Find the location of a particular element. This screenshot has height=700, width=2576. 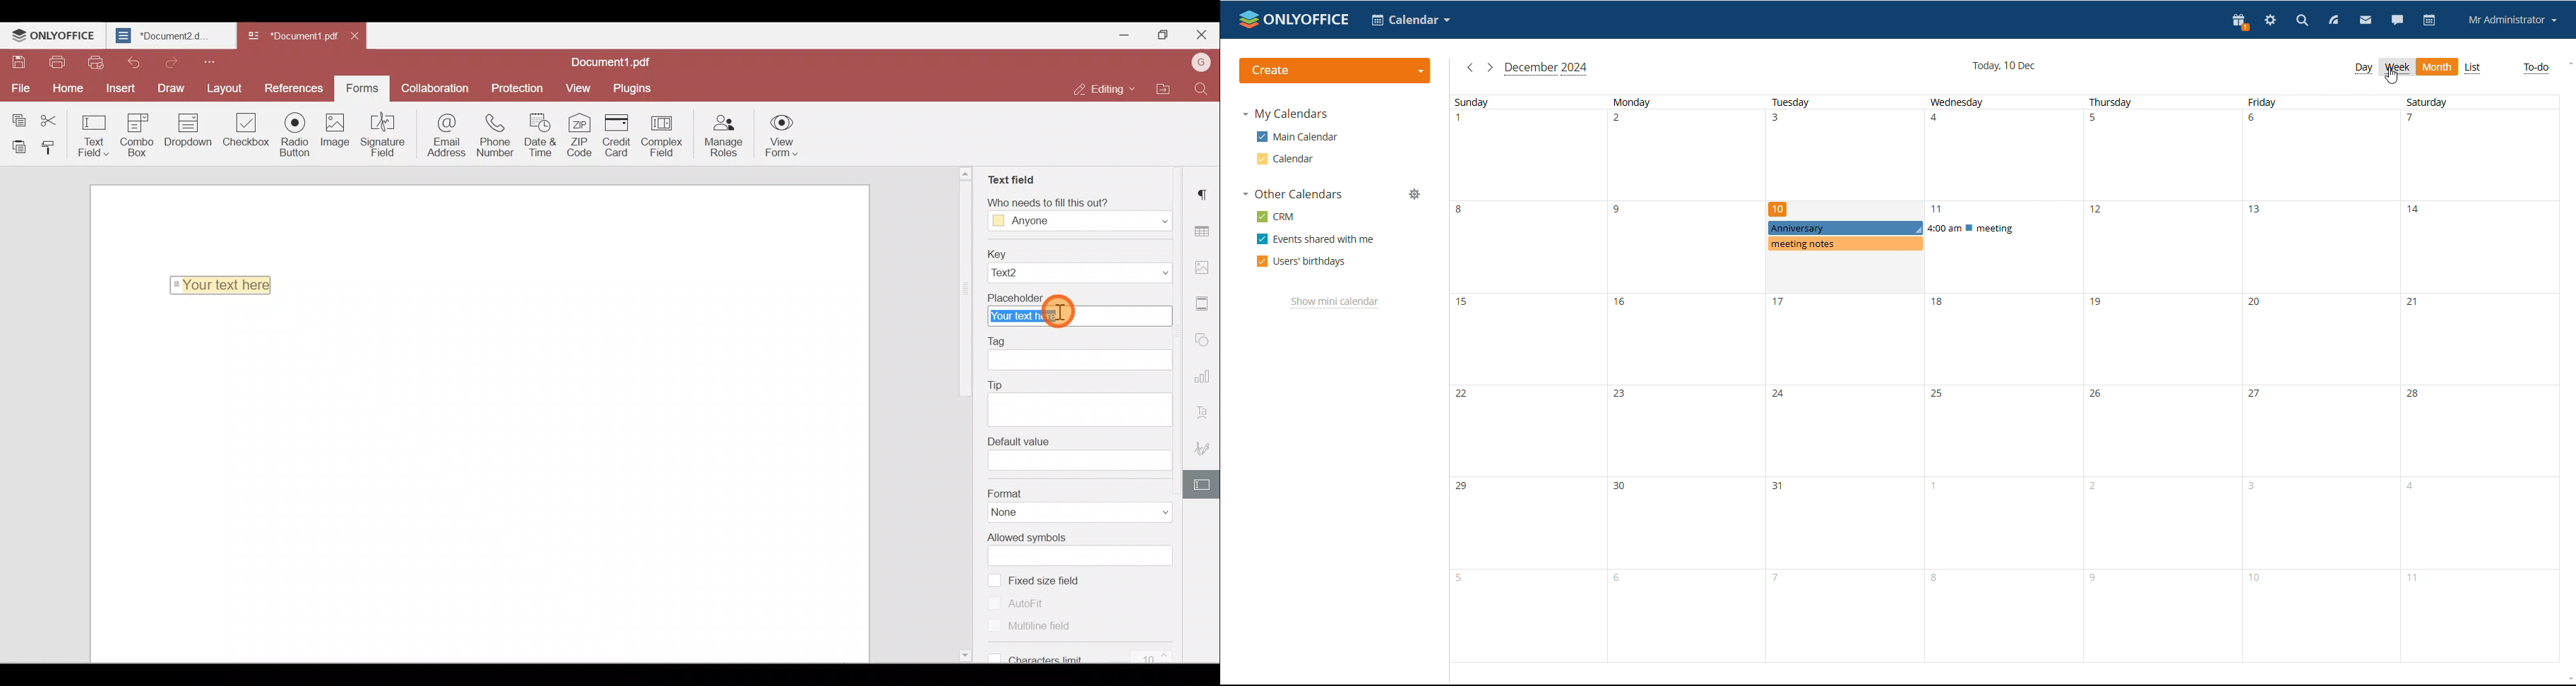

Print file is located at coordinates (56, 62).